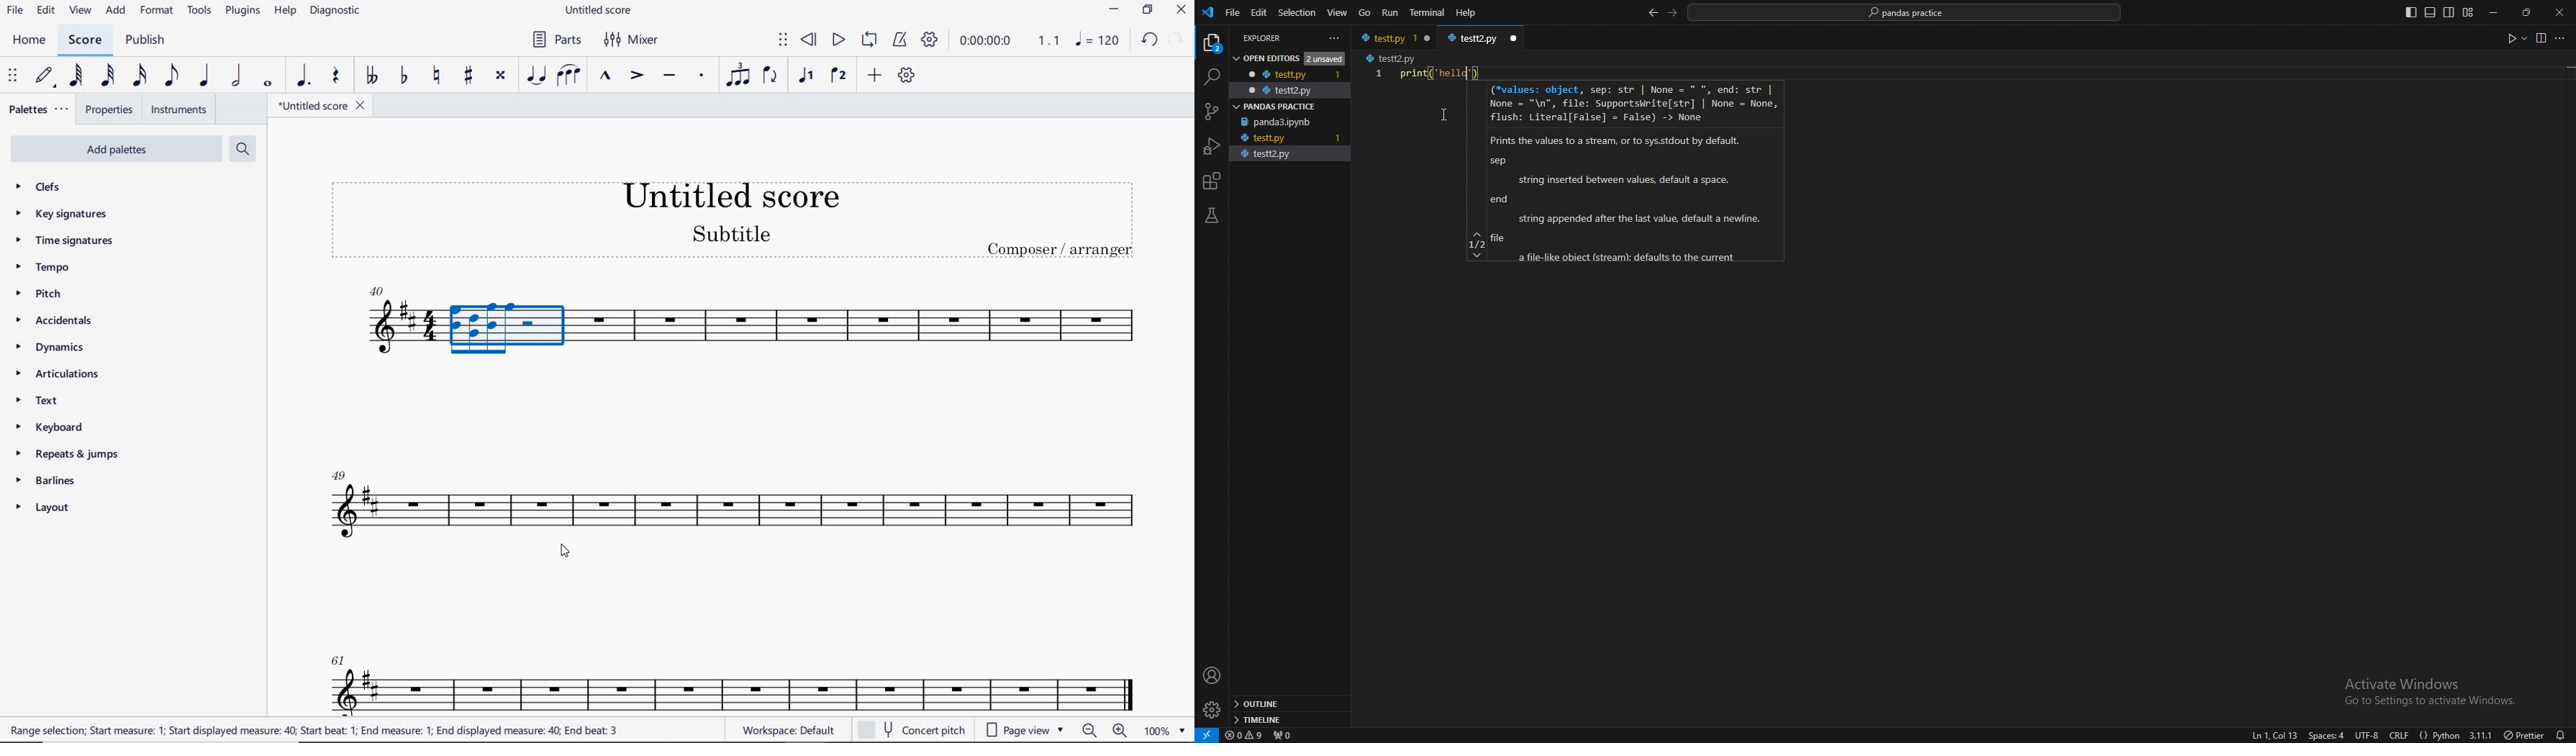  I want to click on toggle primary side bar, so click(2412, 12).